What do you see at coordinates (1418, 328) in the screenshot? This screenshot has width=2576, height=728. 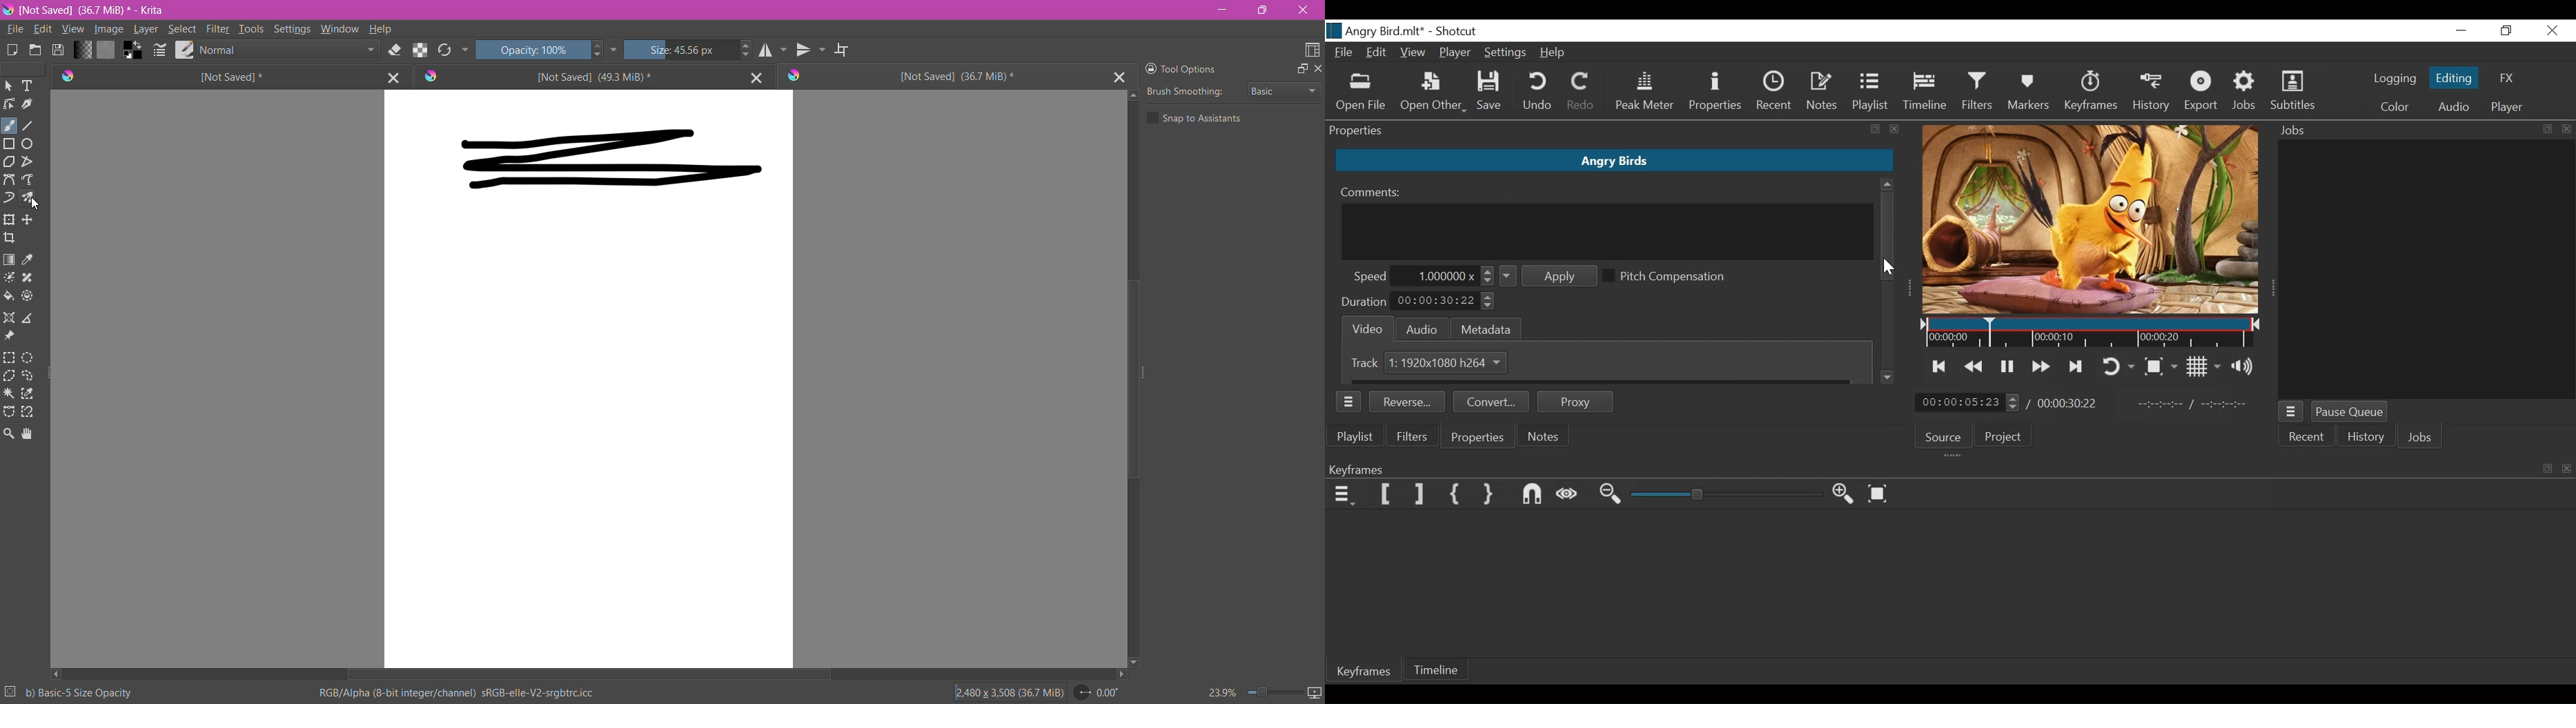 I see `Audio` at bounding box center [1418, 328].